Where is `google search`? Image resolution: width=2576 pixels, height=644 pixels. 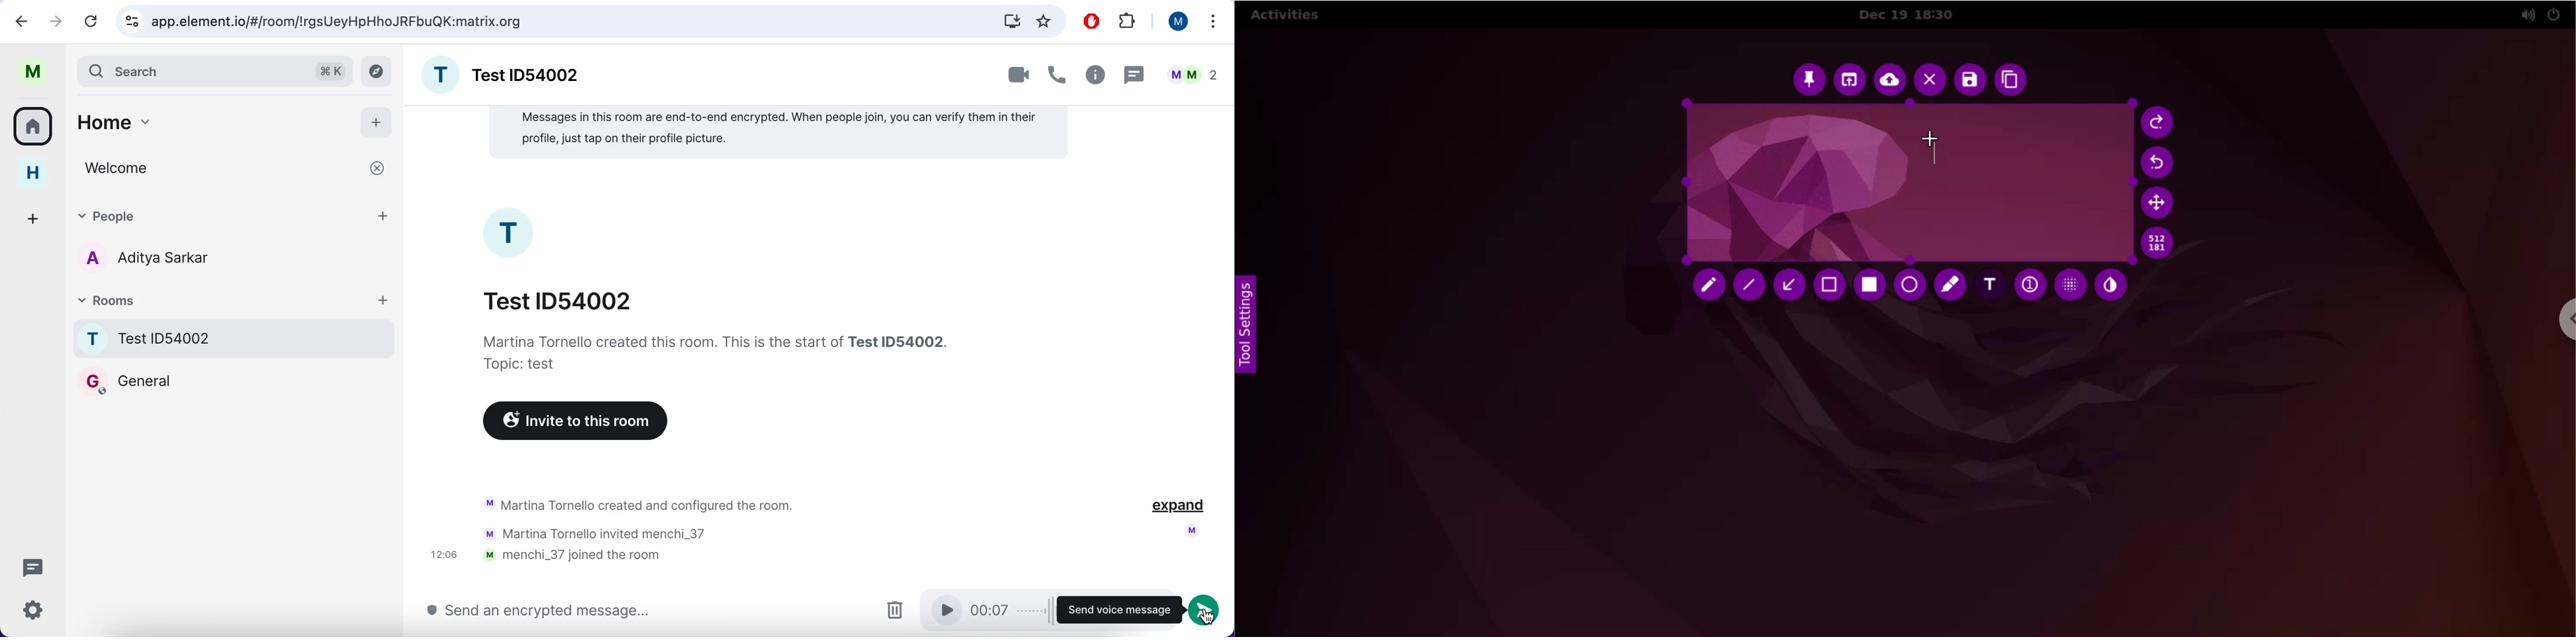 google search is located at coordinates (339, 22).